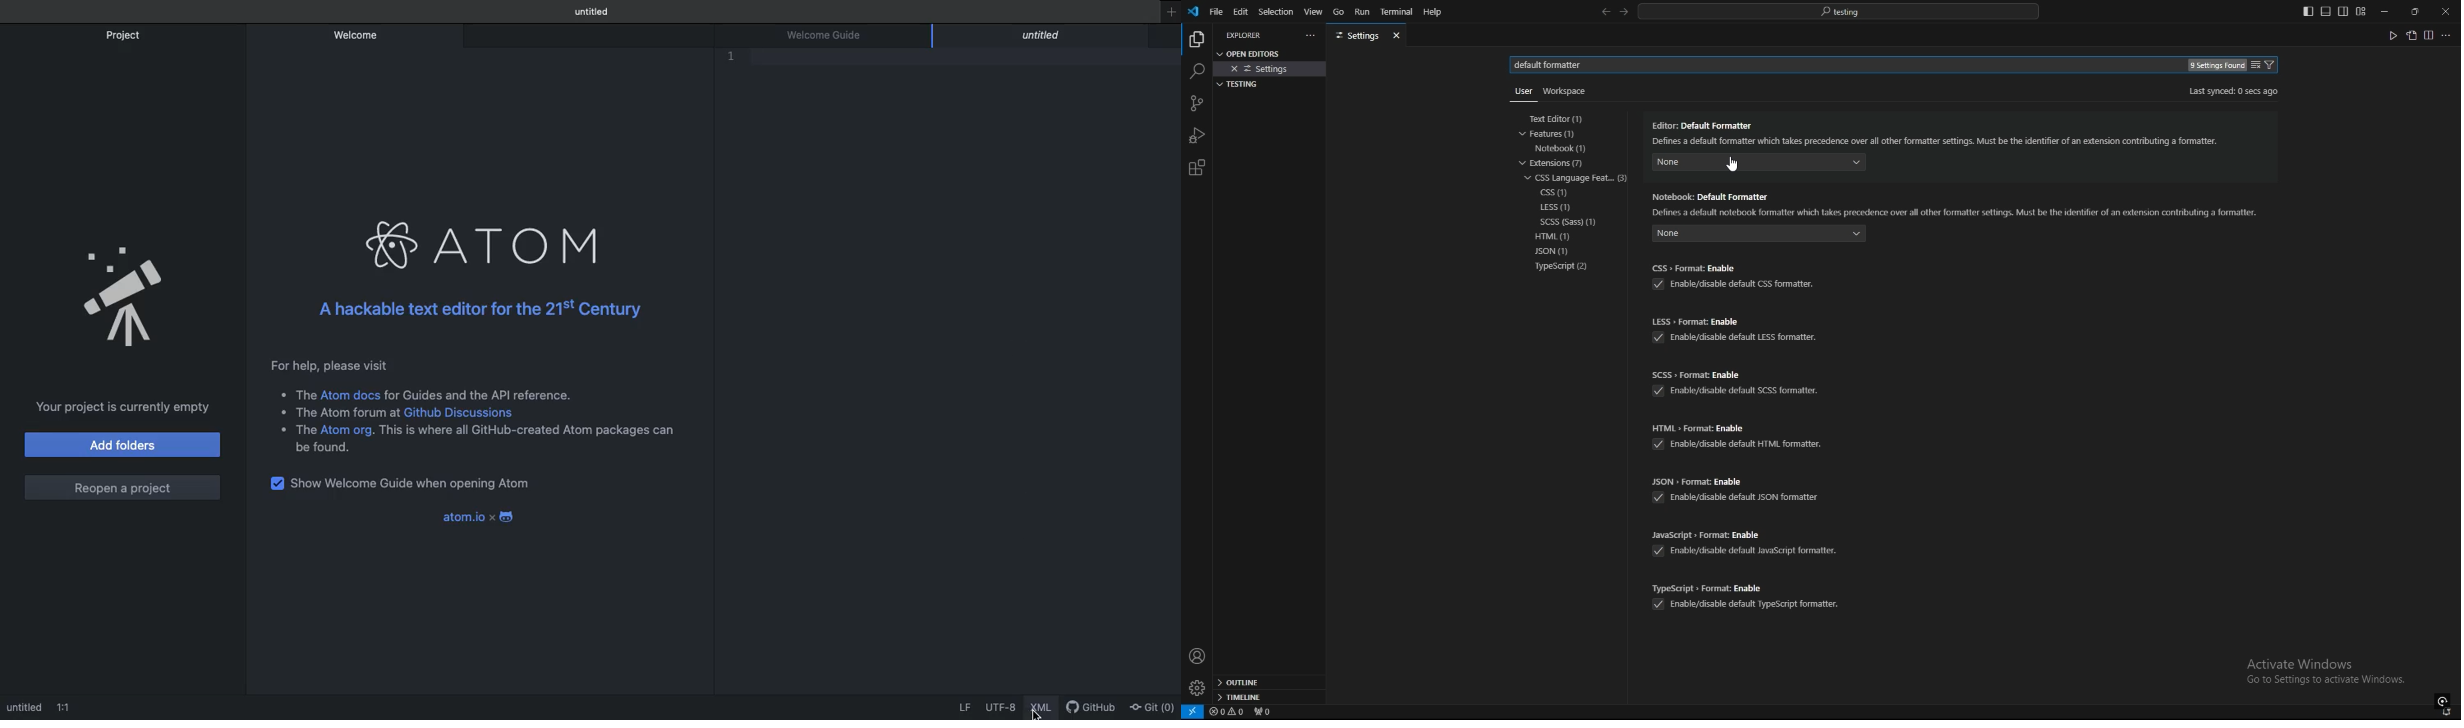 The height and width of the screenshot is (728, 2464). What do you see at coordinates (1227, 712) in the screenshot?
I see `errors` at bounding box center [1227, 712].